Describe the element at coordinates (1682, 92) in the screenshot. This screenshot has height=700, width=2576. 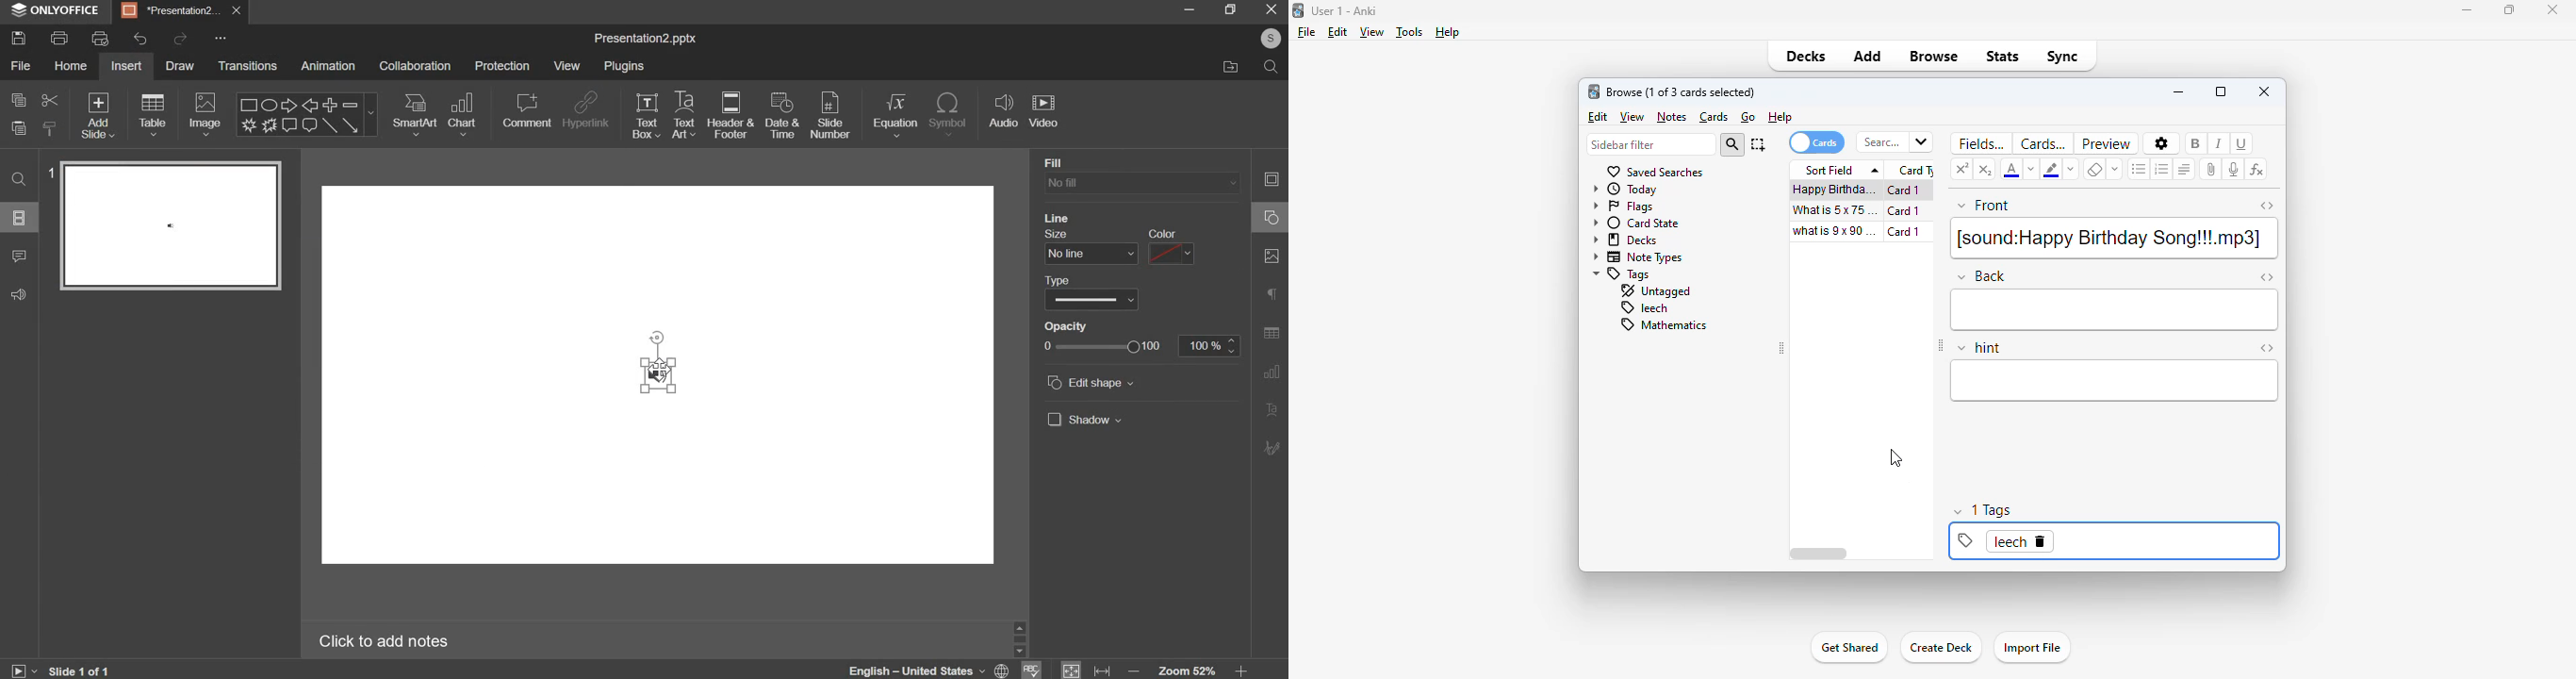
I see `browse (1 of 3 cards selected)` at that location.